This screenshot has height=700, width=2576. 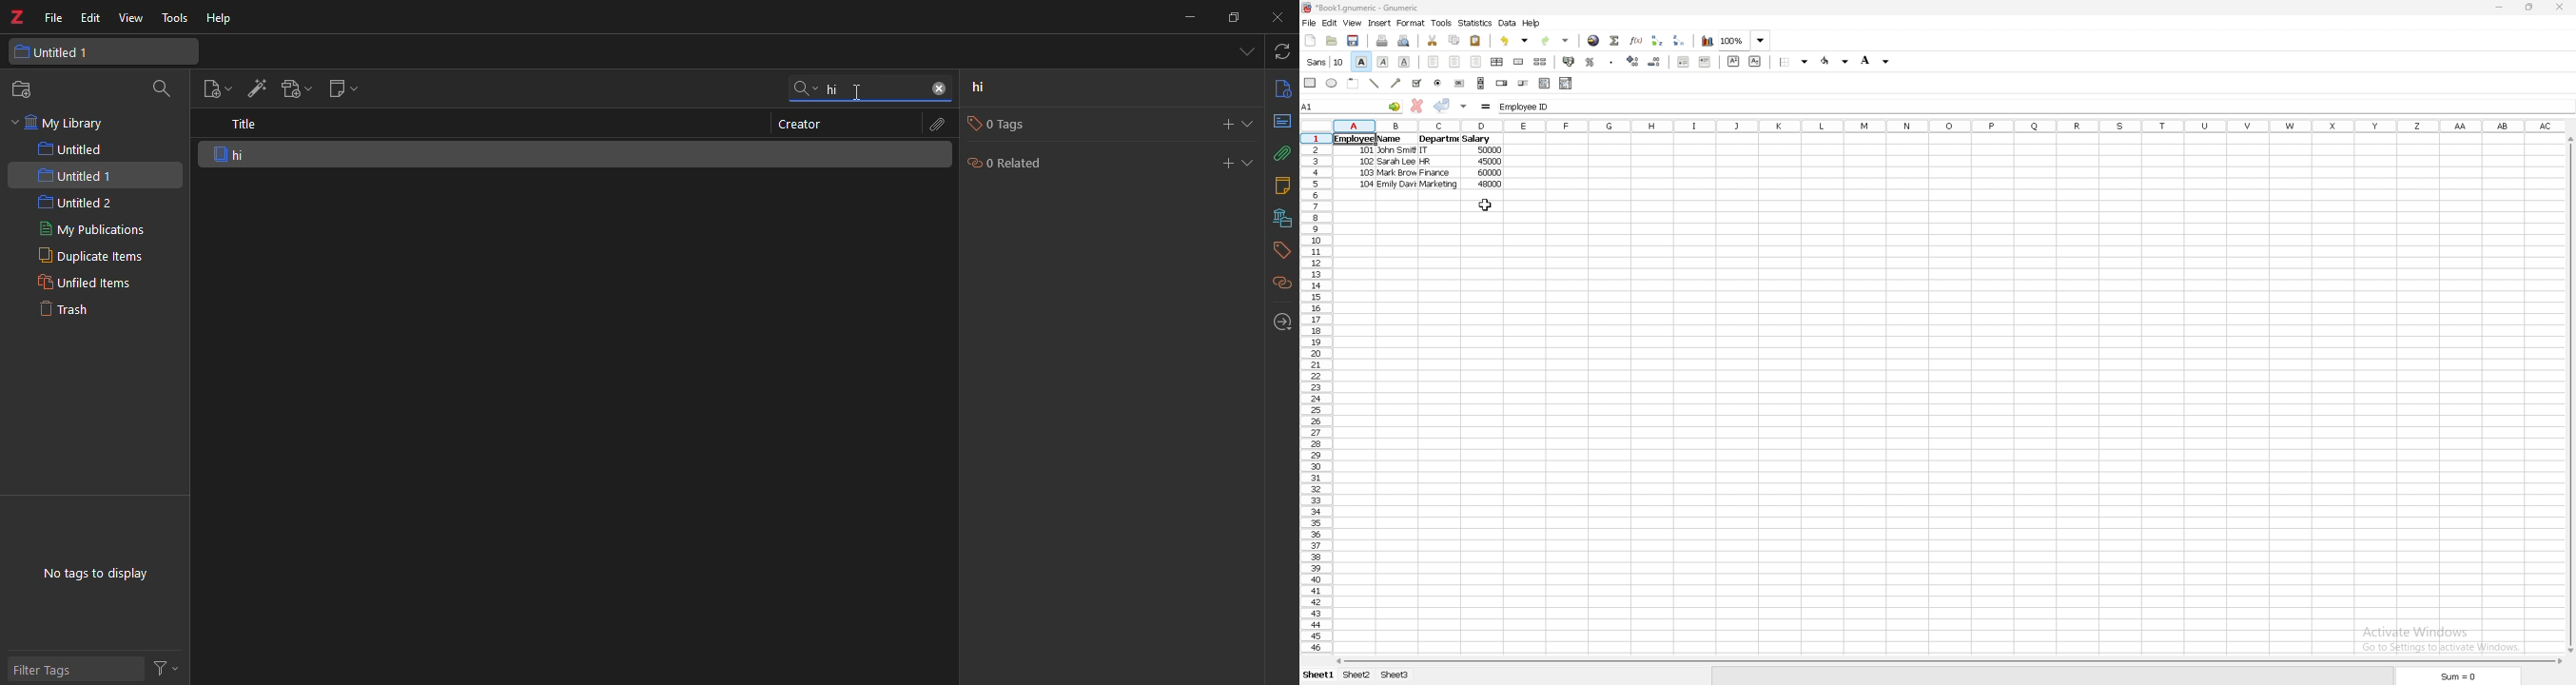 What do you see at coordinates (1477, 140) in the screenshot?
I see `salary` at bounding box center [1477, 140].